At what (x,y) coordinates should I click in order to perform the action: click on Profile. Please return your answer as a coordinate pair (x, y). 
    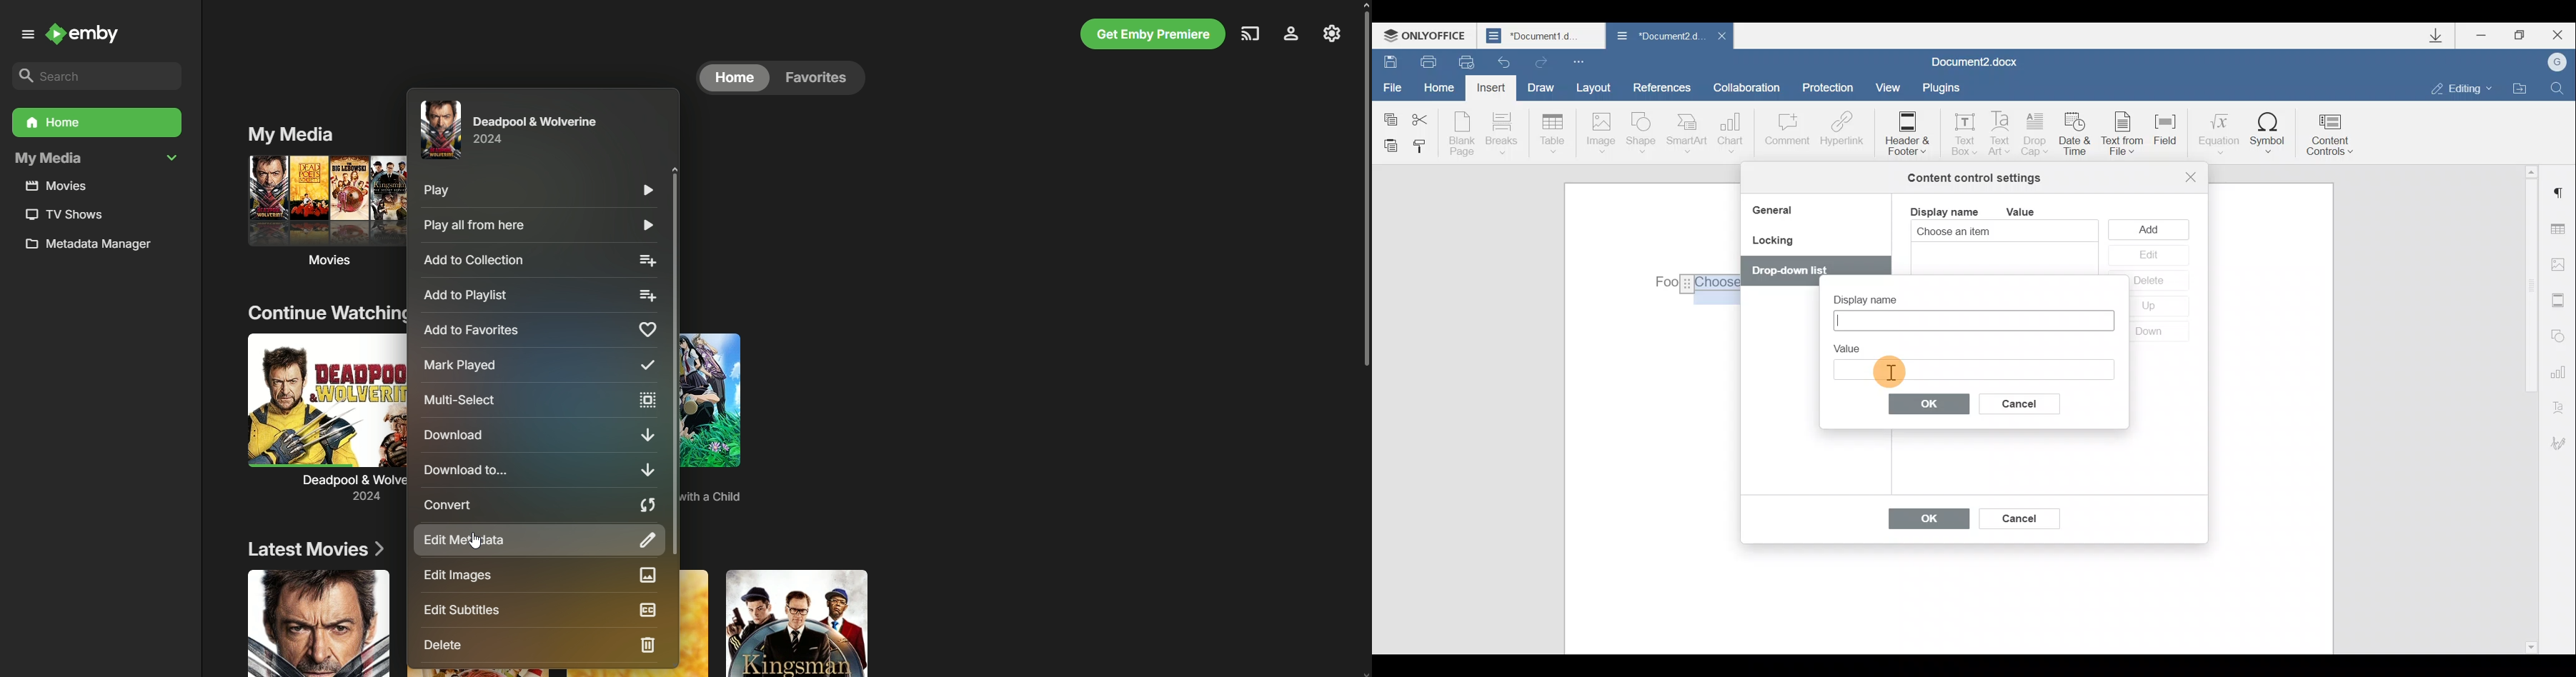
    Looking at the image, I should click on (1289, 34).